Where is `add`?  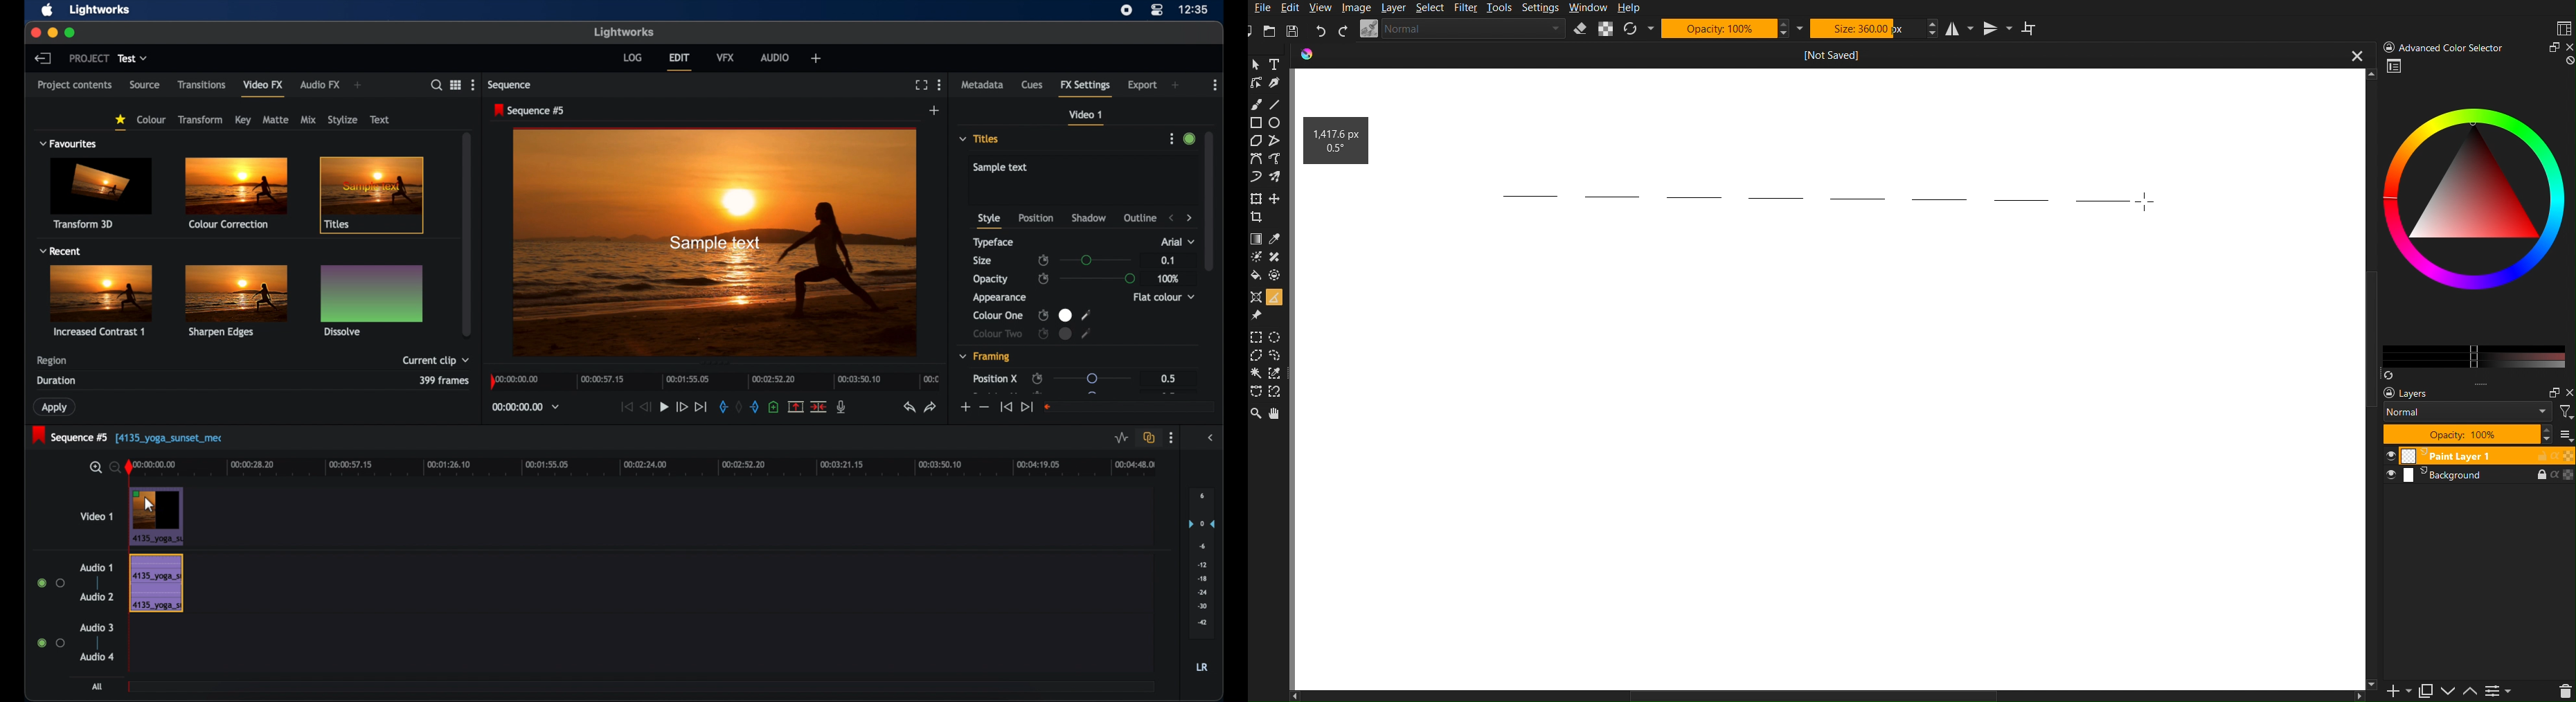
add is located at coordinates (936, 111).